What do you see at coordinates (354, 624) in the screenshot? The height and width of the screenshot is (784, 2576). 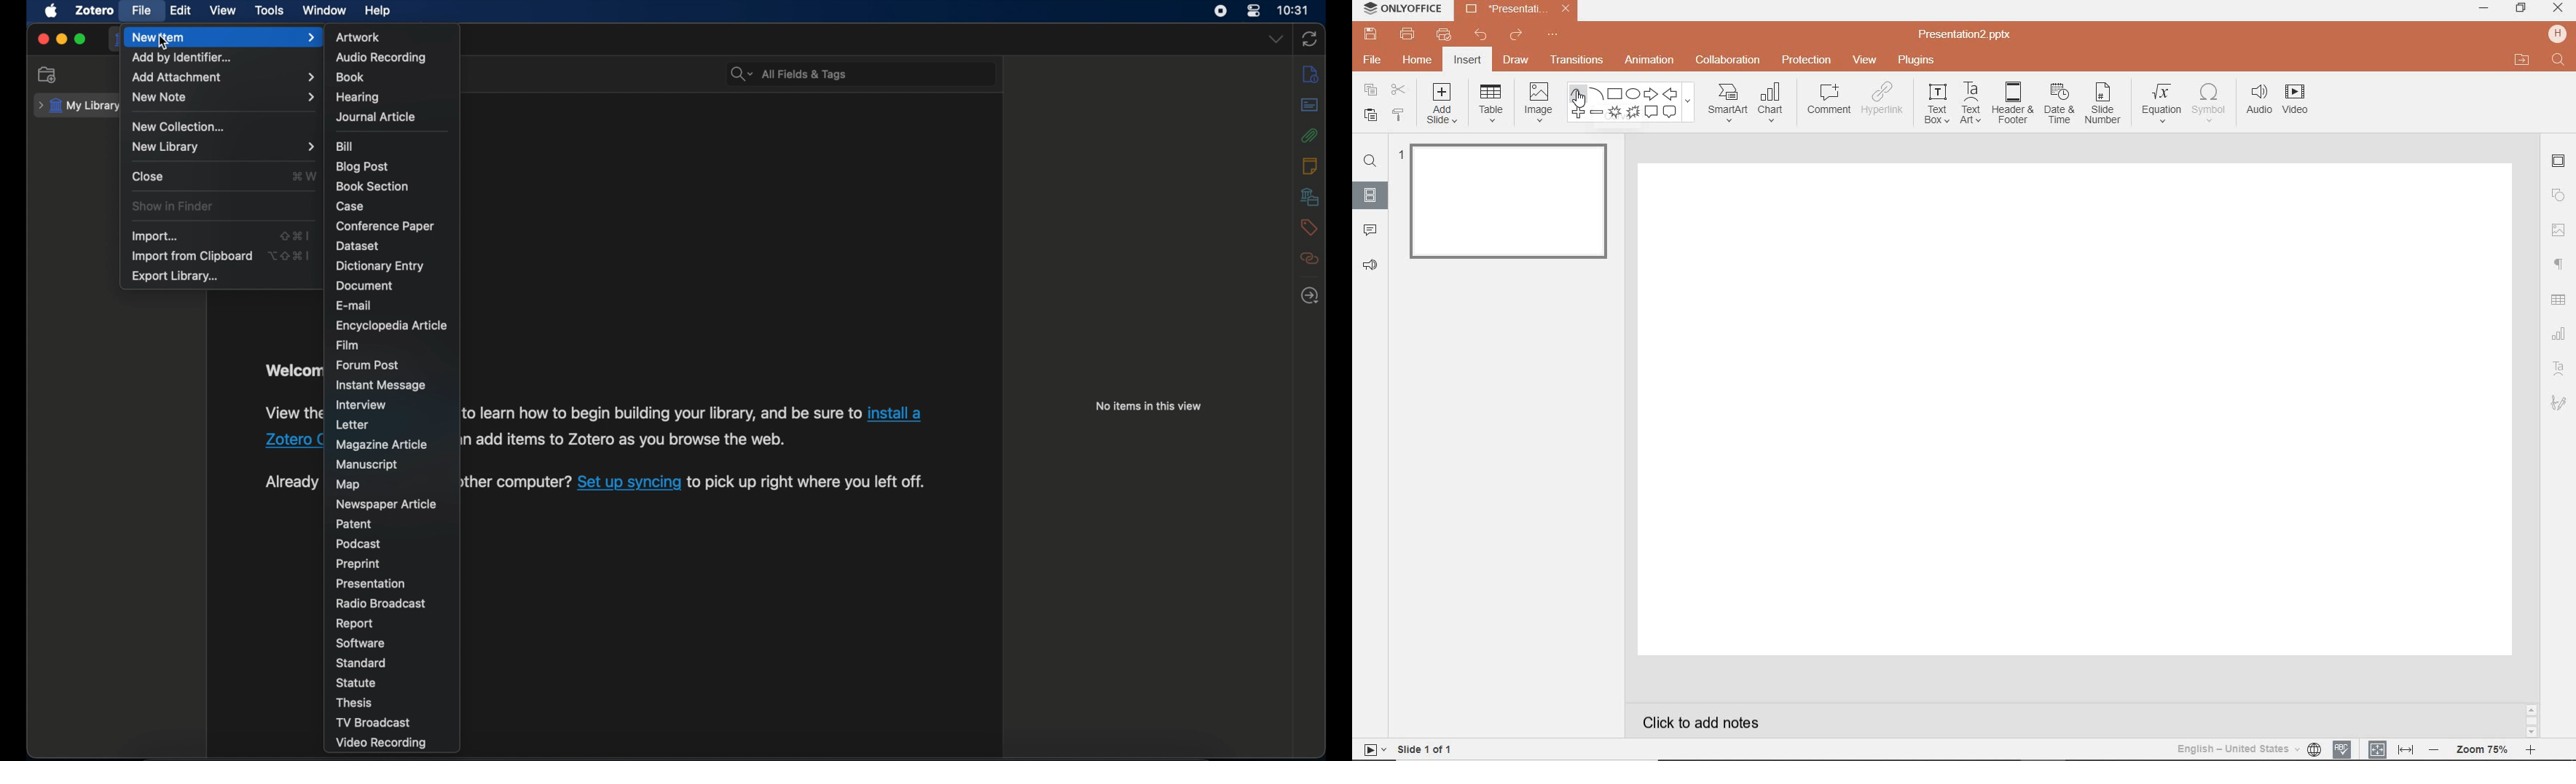 I see `report` at bounding box center [354, 624].